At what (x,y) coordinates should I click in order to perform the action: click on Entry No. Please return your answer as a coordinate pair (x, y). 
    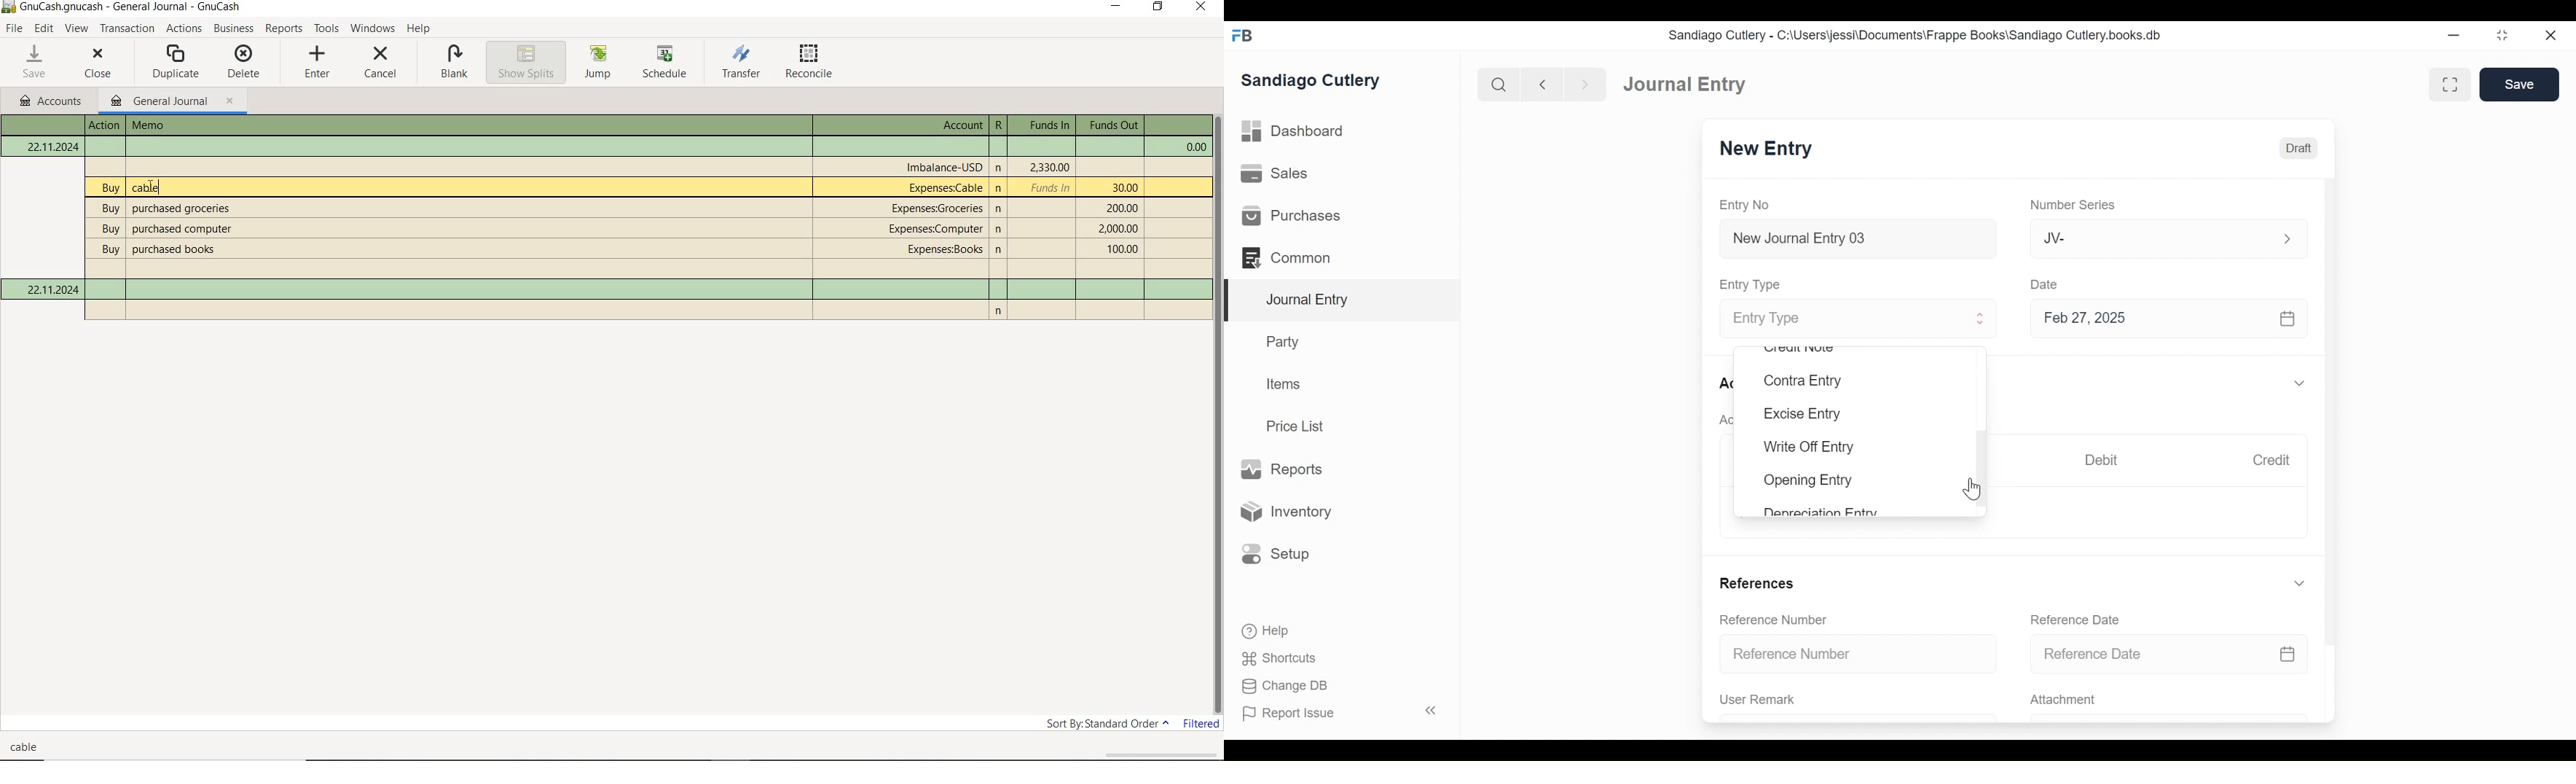
    Looking at the image, I should click on (1744, 205).